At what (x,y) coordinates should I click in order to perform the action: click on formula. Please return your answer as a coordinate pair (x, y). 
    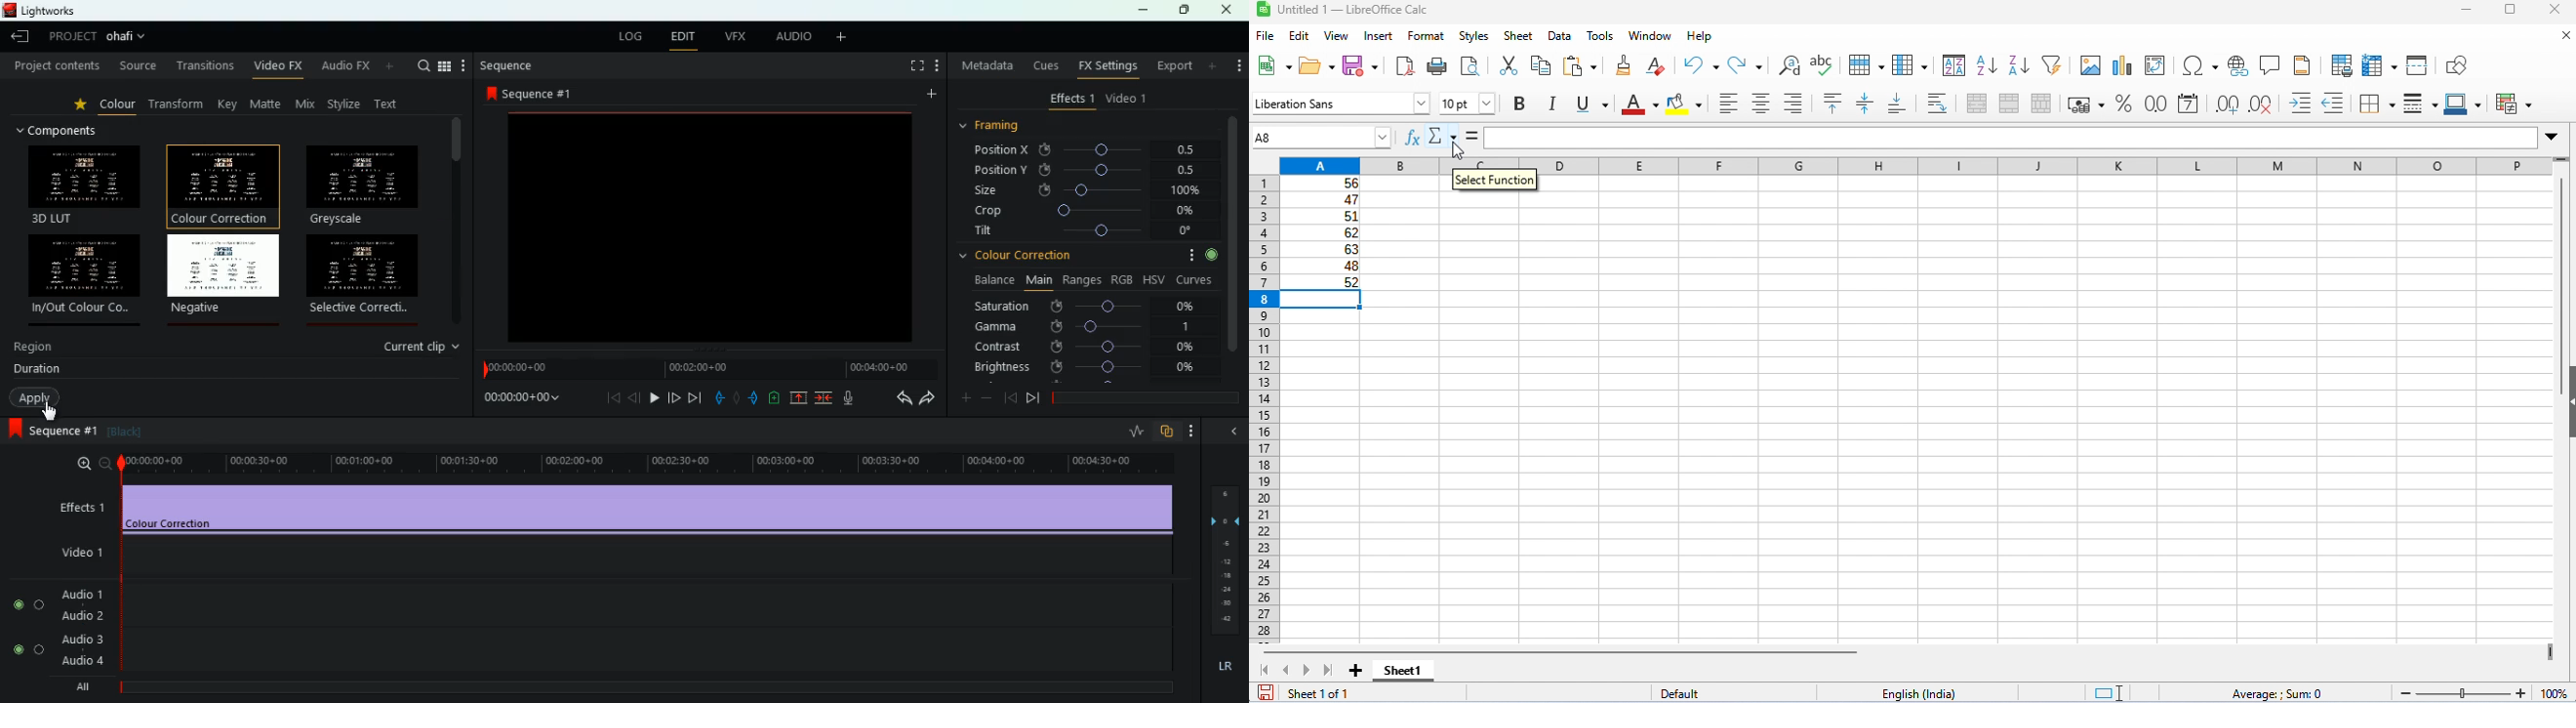
    Looking at the image, I should click on (2276, 694).